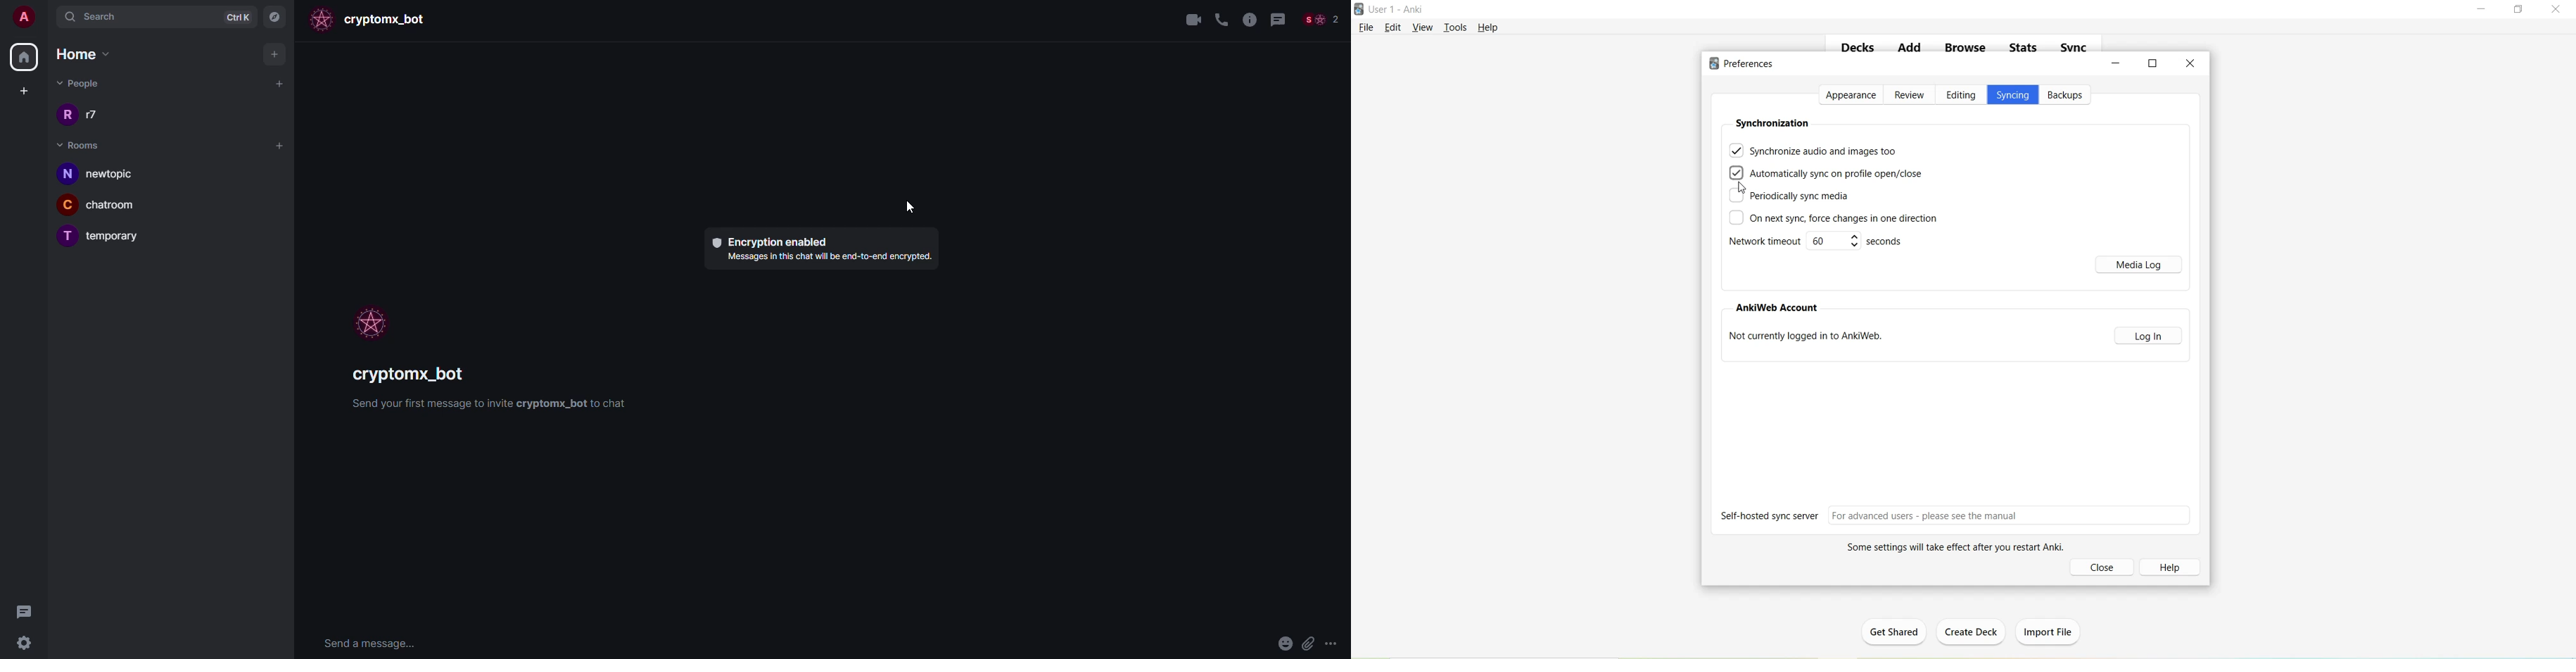 This screenshot has height=672, width=2576. Describe the element at coordinates (1395, 27) in the screenshot. I see `Edit` at that location.